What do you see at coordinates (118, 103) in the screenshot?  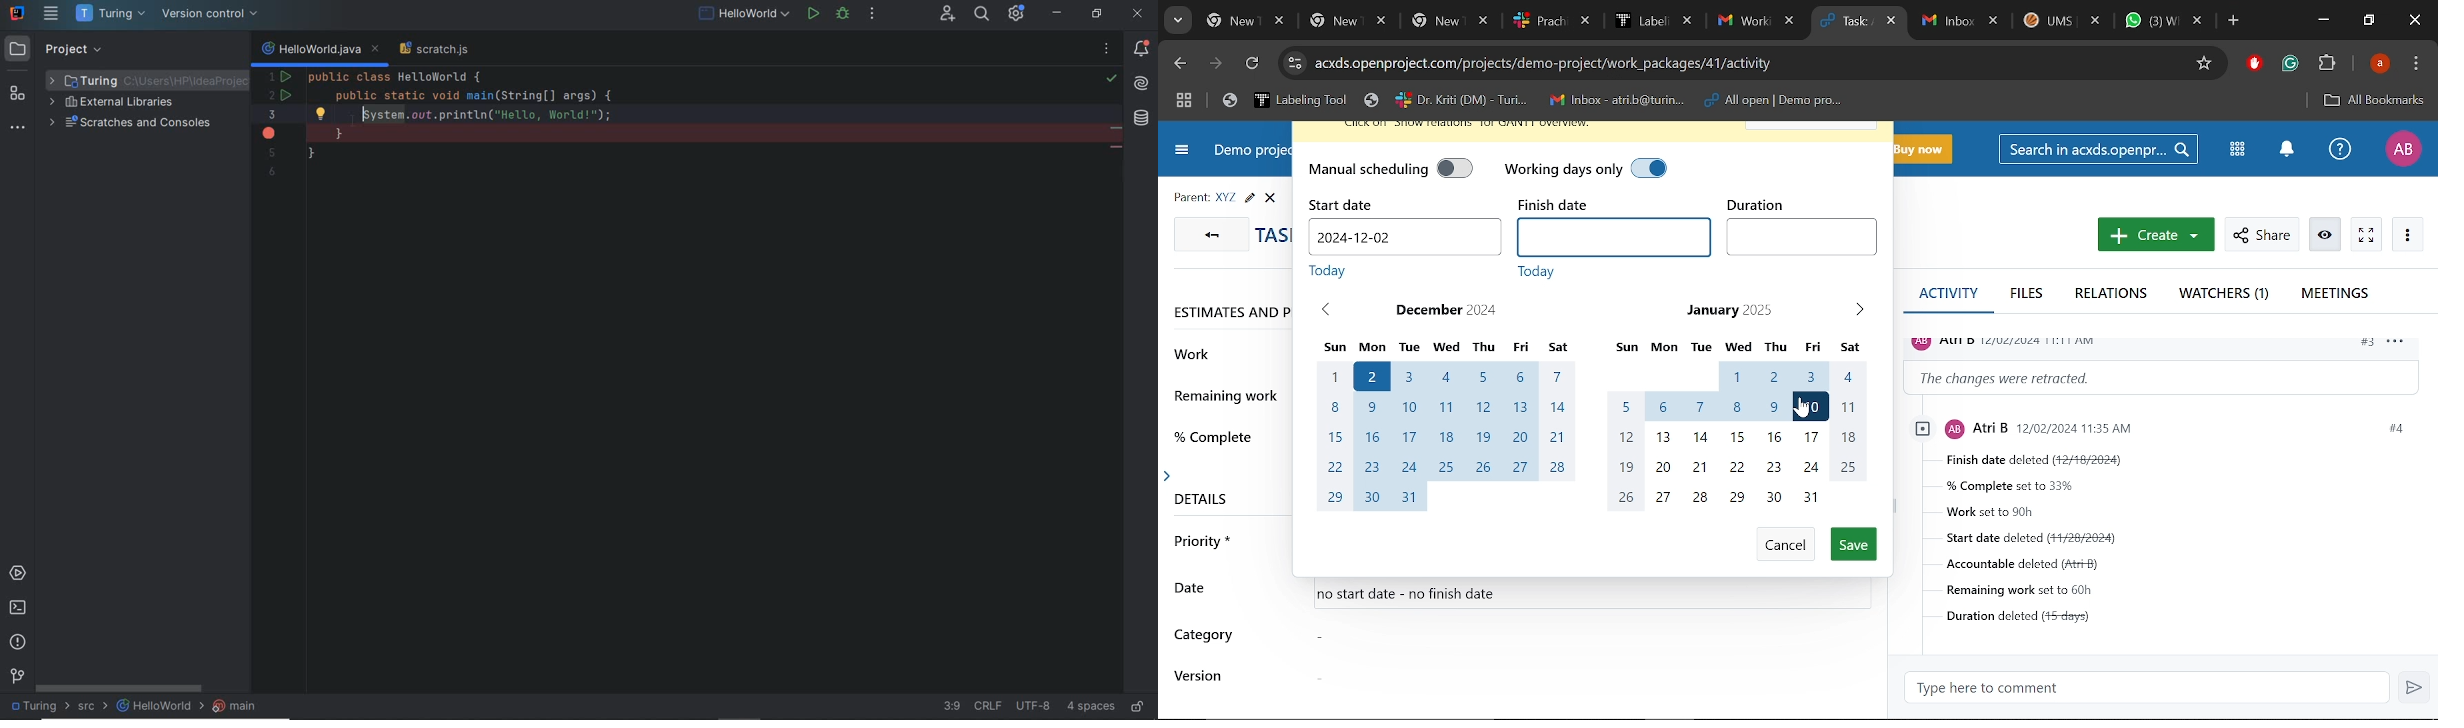 I see `external libraries` at bounding box center [118, 103].